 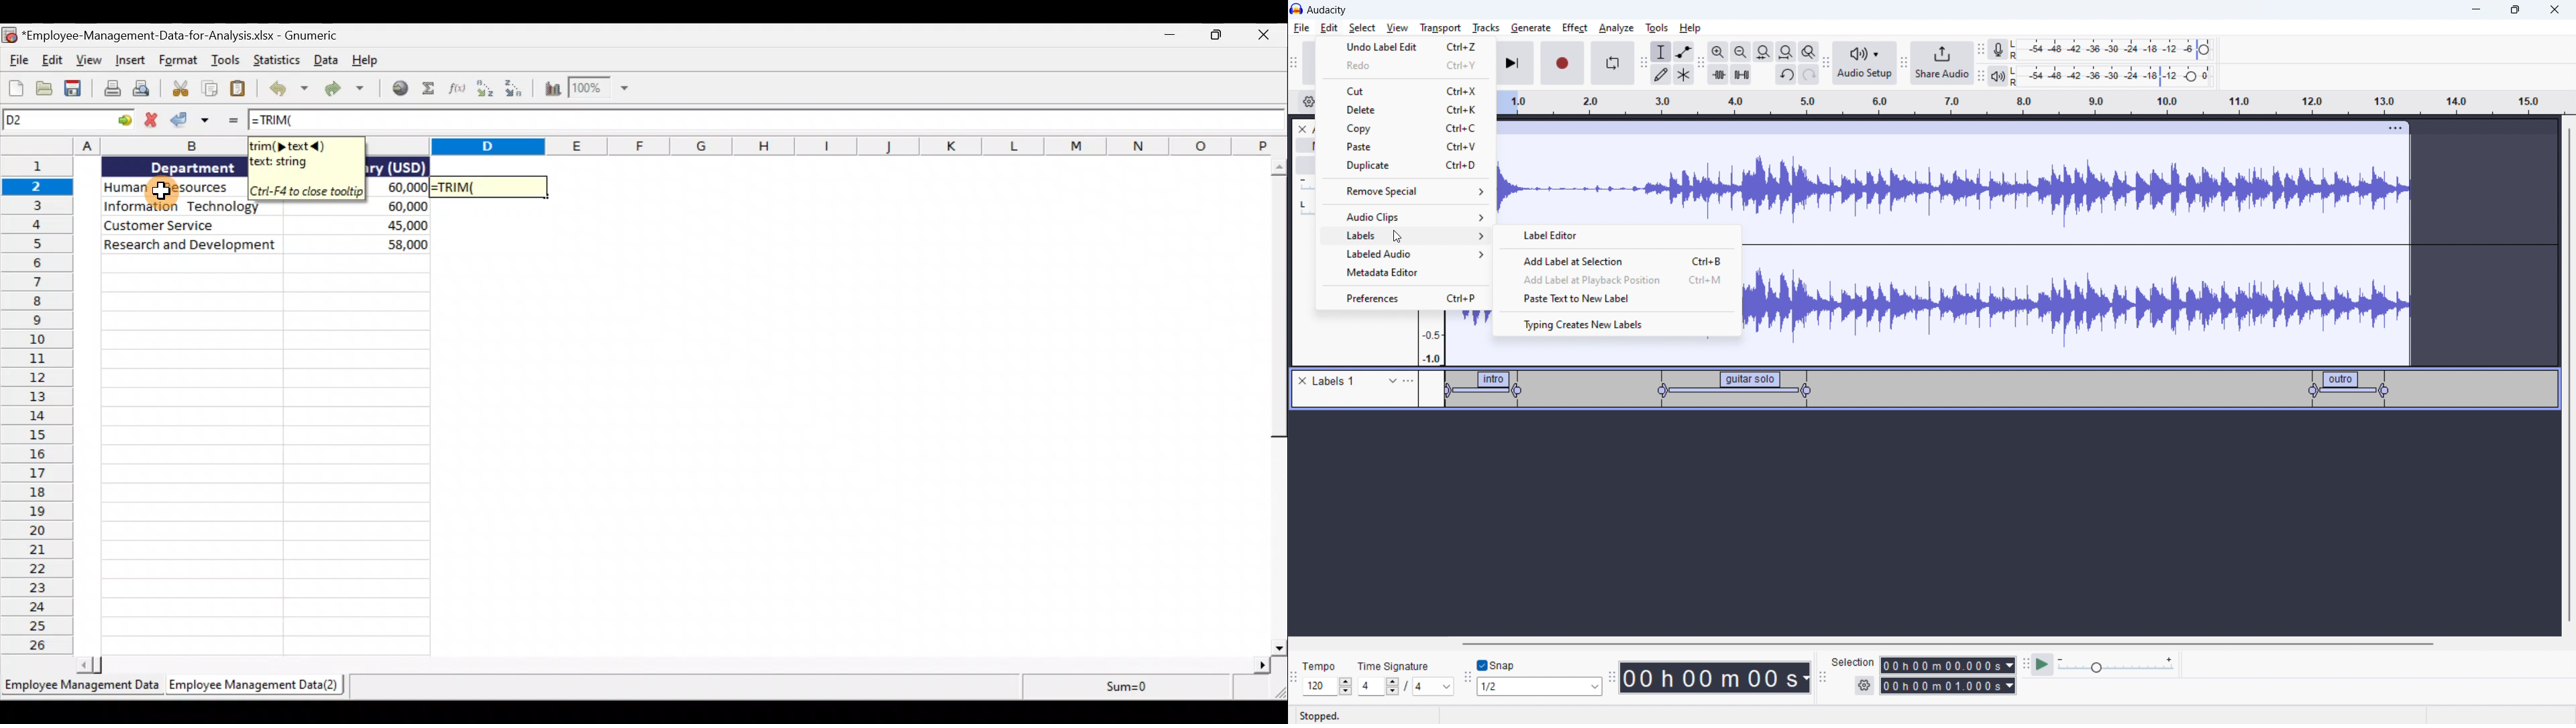 I want to click on tools toolbar, so click(x=1644, y=63).